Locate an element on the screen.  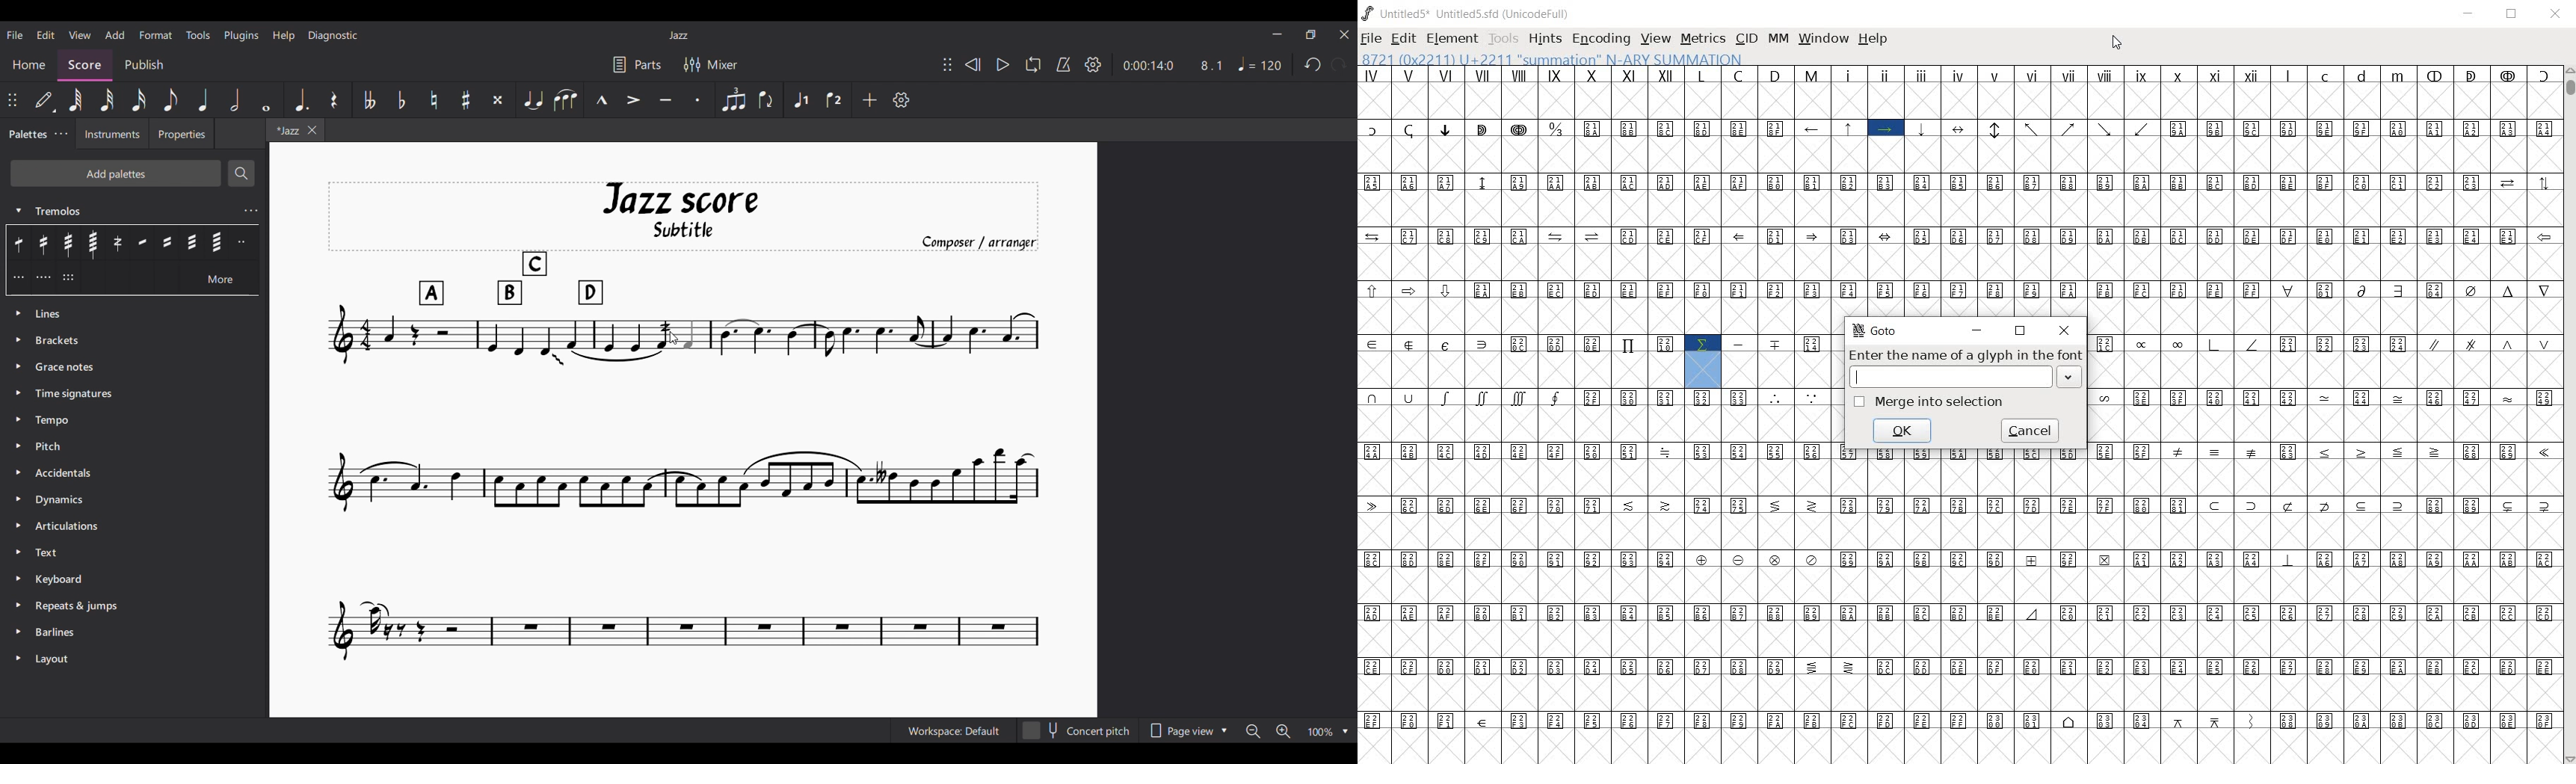
Change position is located at coordinates (12, 100).